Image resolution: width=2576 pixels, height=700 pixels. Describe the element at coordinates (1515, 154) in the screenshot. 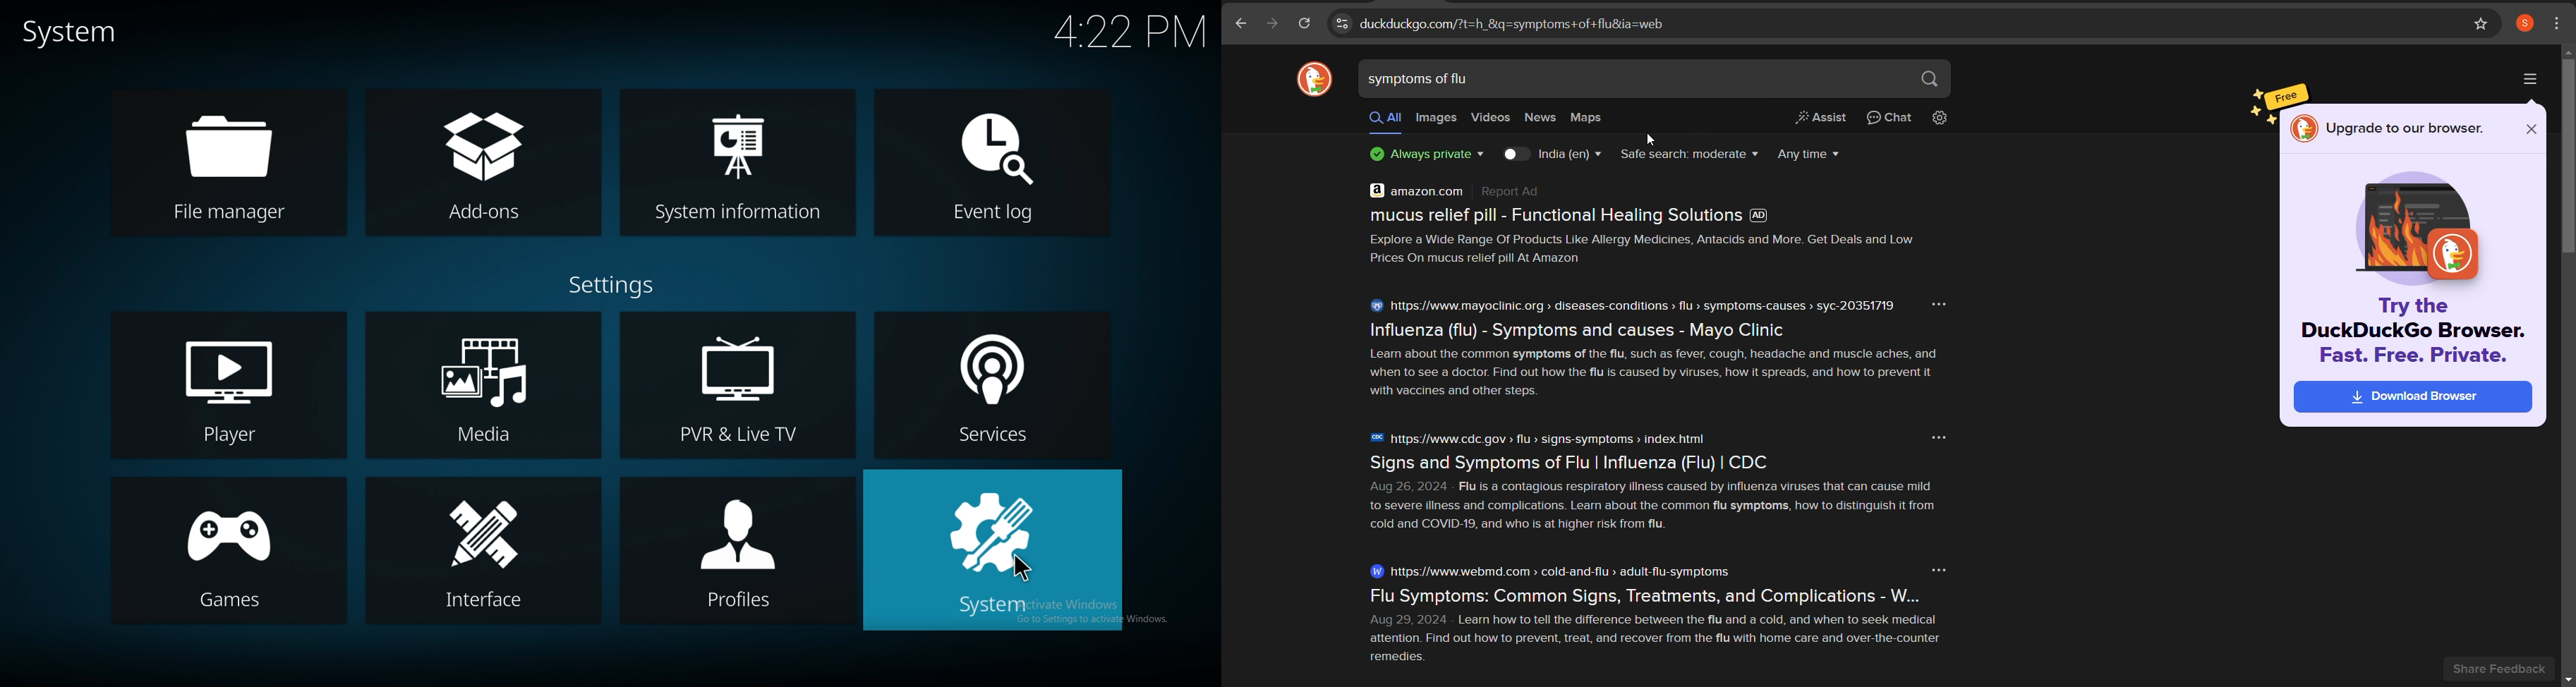

I see `location results toggle key` at that location.